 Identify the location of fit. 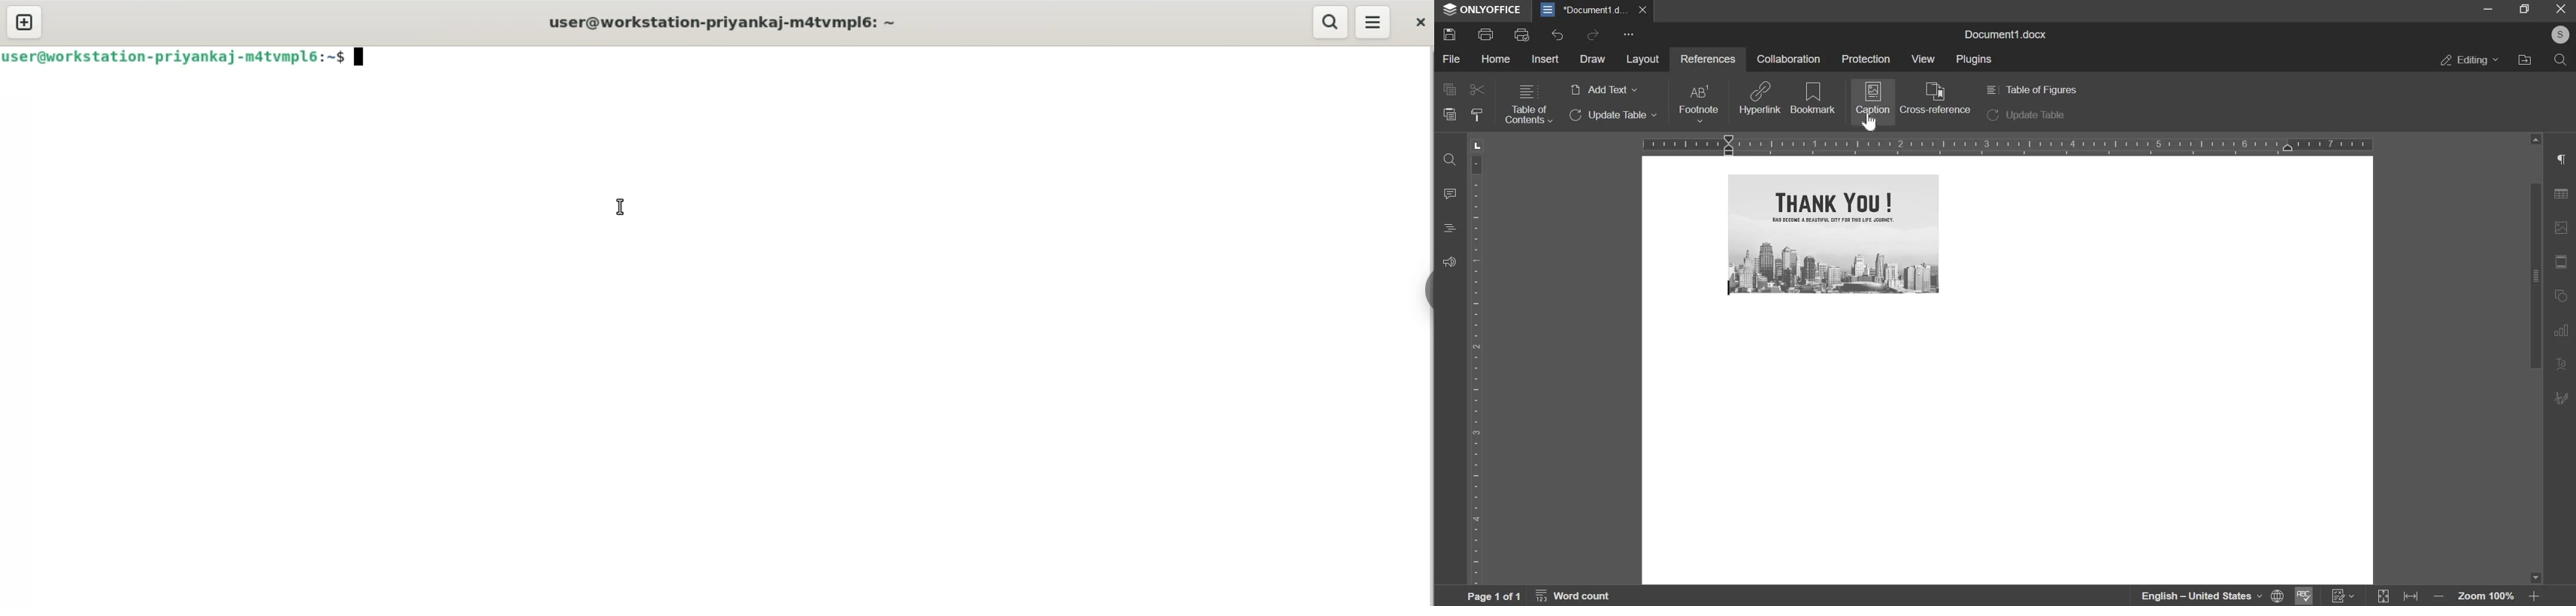
(2563, 263).